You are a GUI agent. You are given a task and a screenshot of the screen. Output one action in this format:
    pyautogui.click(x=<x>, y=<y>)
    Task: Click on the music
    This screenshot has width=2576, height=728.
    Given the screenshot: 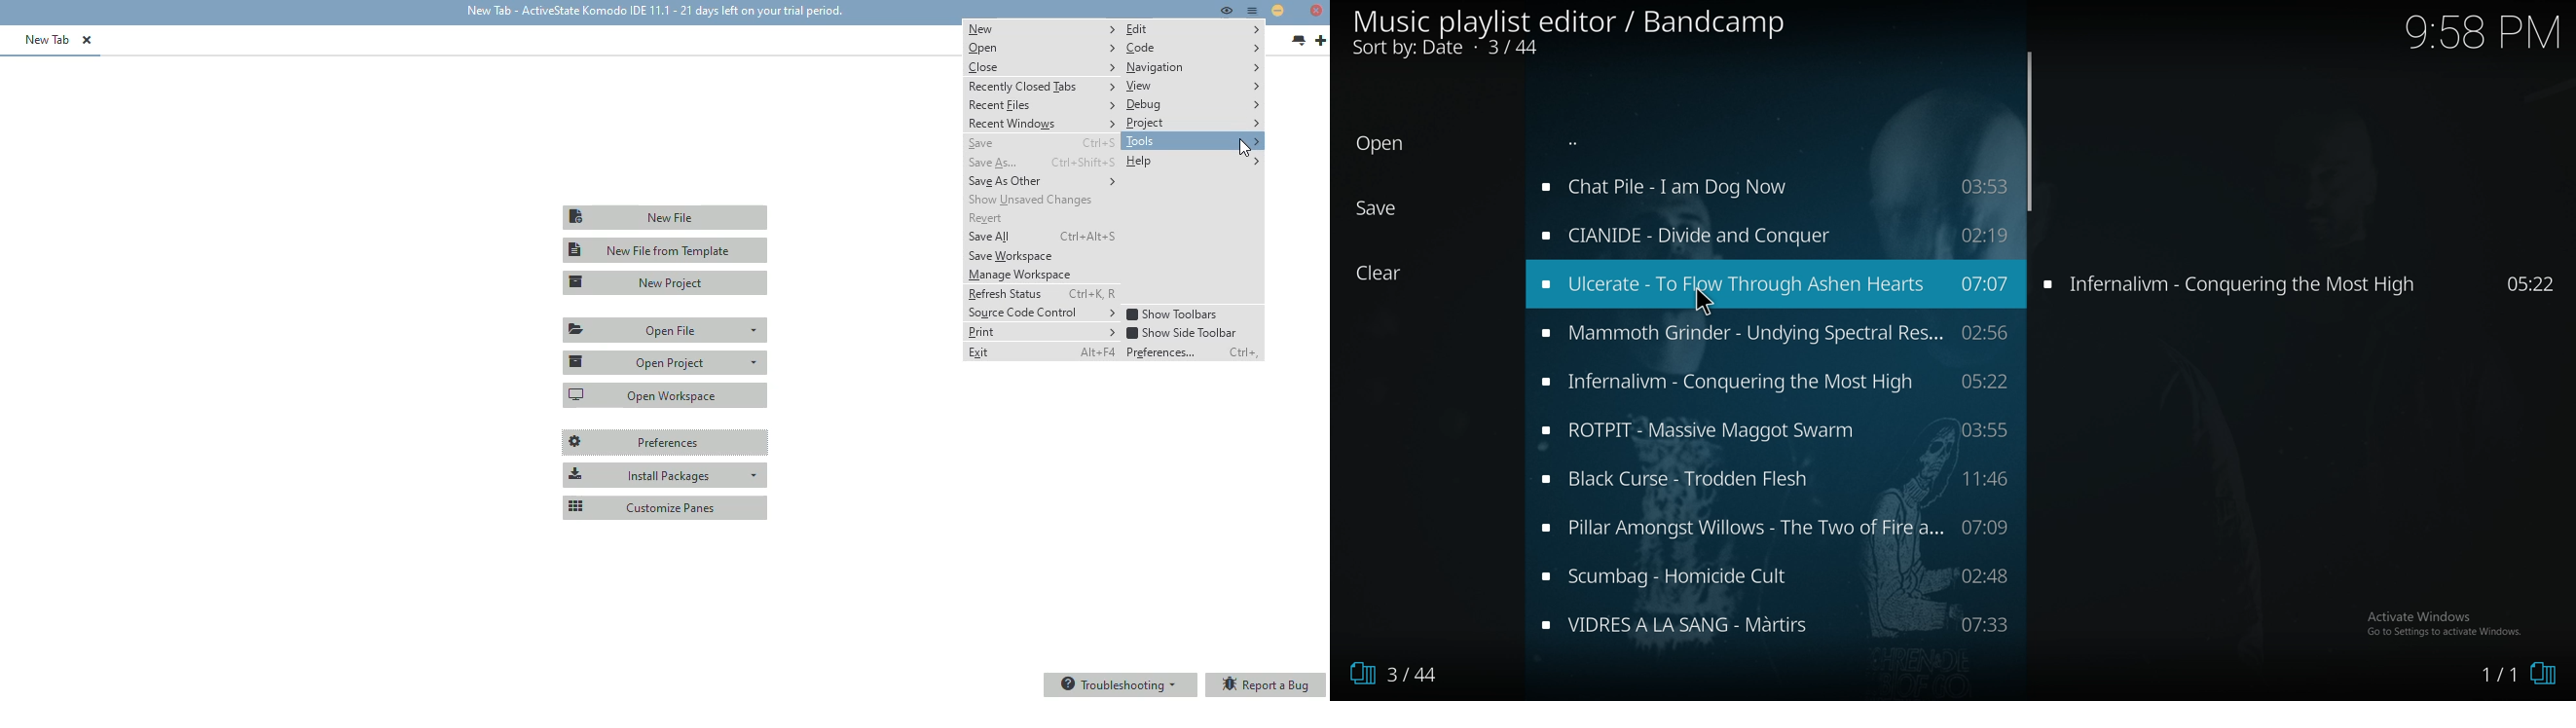 What is the action you would take?
    pyautogui.click(x=1776, y=284)
    